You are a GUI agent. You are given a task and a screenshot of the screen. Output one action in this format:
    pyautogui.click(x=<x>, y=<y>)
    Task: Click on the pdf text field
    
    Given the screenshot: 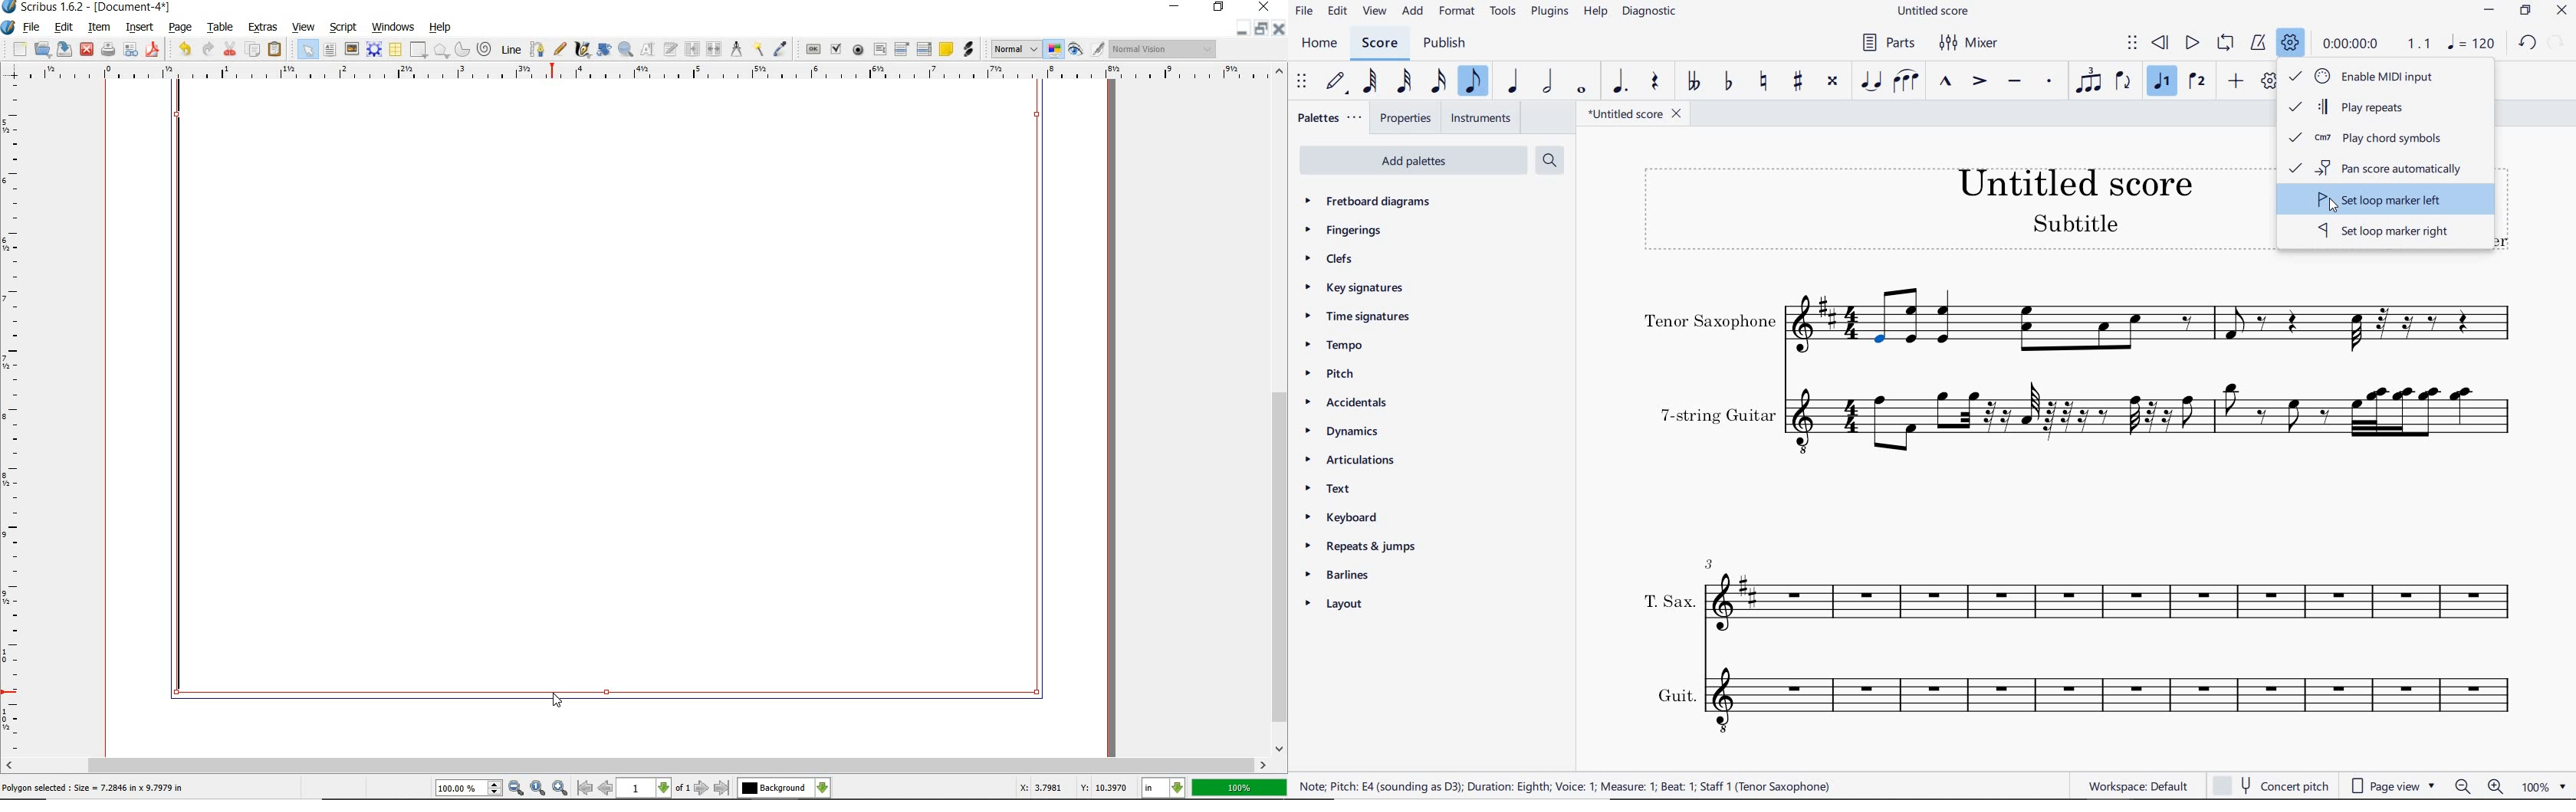 What is the action you would take?
    pyautogui.click(x=879, y=49)
    